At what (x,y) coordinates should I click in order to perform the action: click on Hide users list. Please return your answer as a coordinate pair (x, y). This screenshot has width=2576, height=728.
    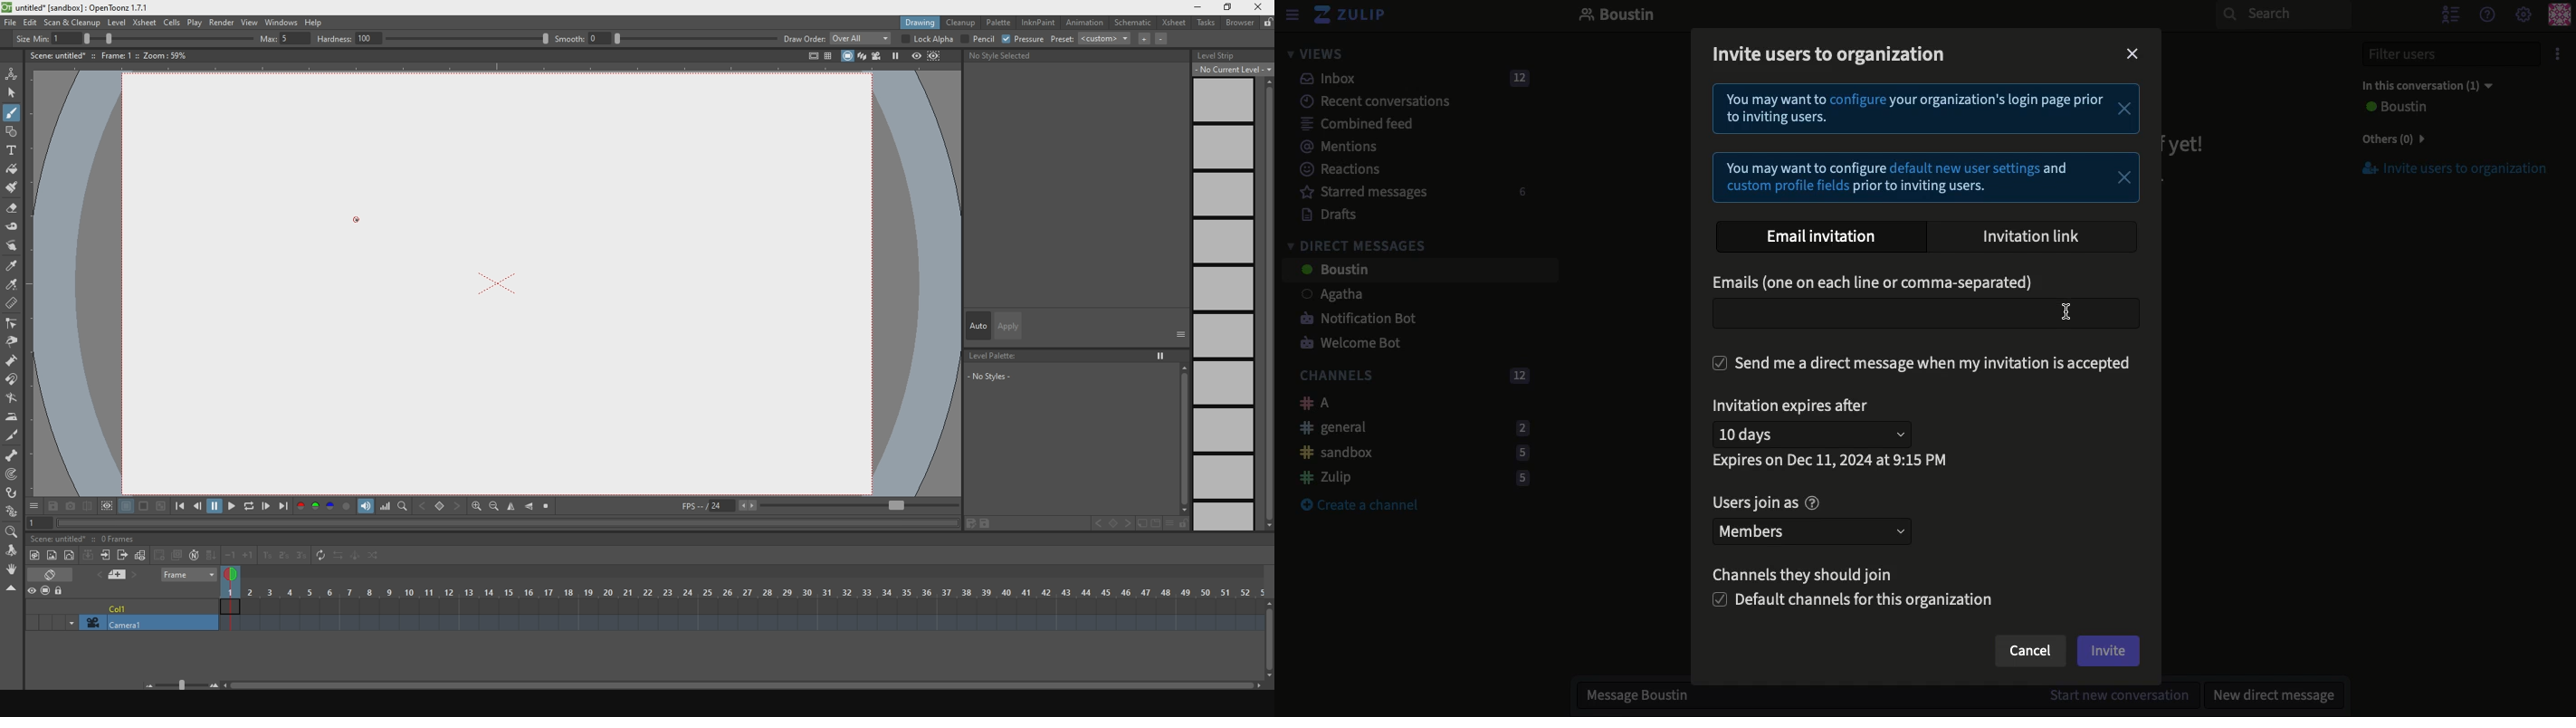
    Looking at the image, I should click on (2448, 14).